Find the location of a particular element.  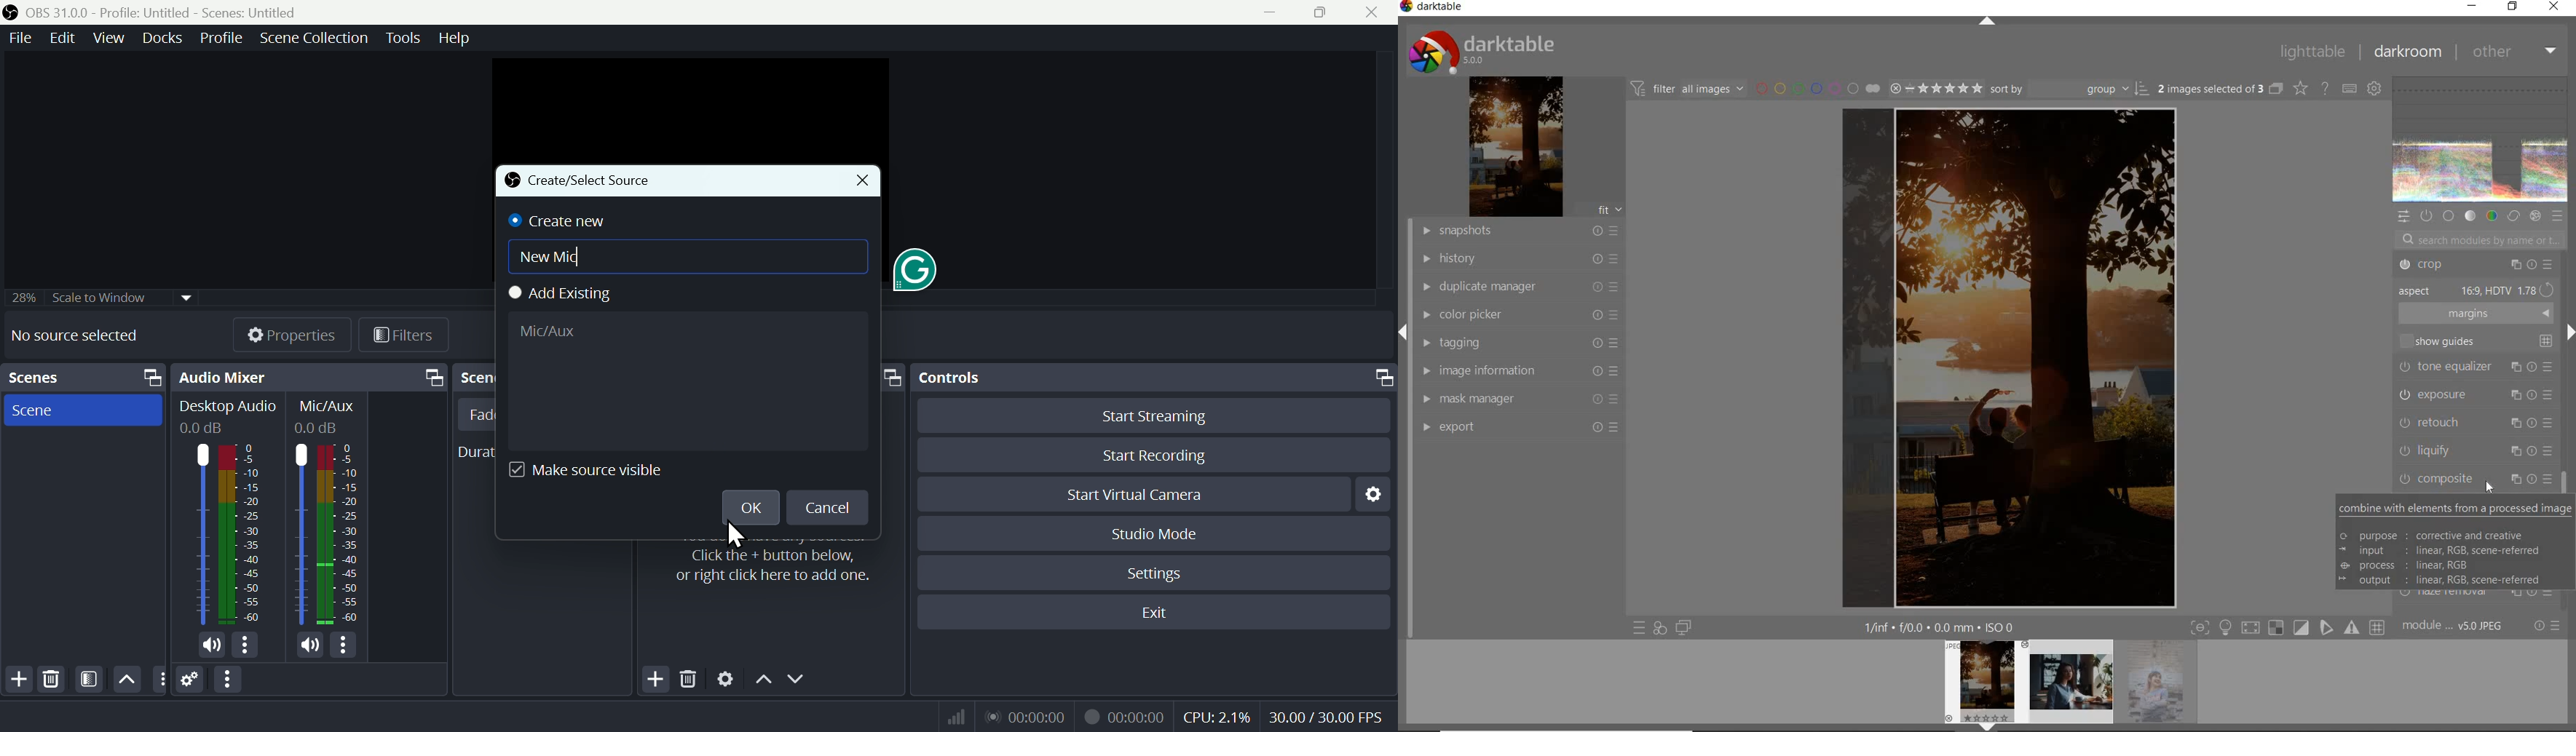

lighttable is located at coordinates (2314, 52).